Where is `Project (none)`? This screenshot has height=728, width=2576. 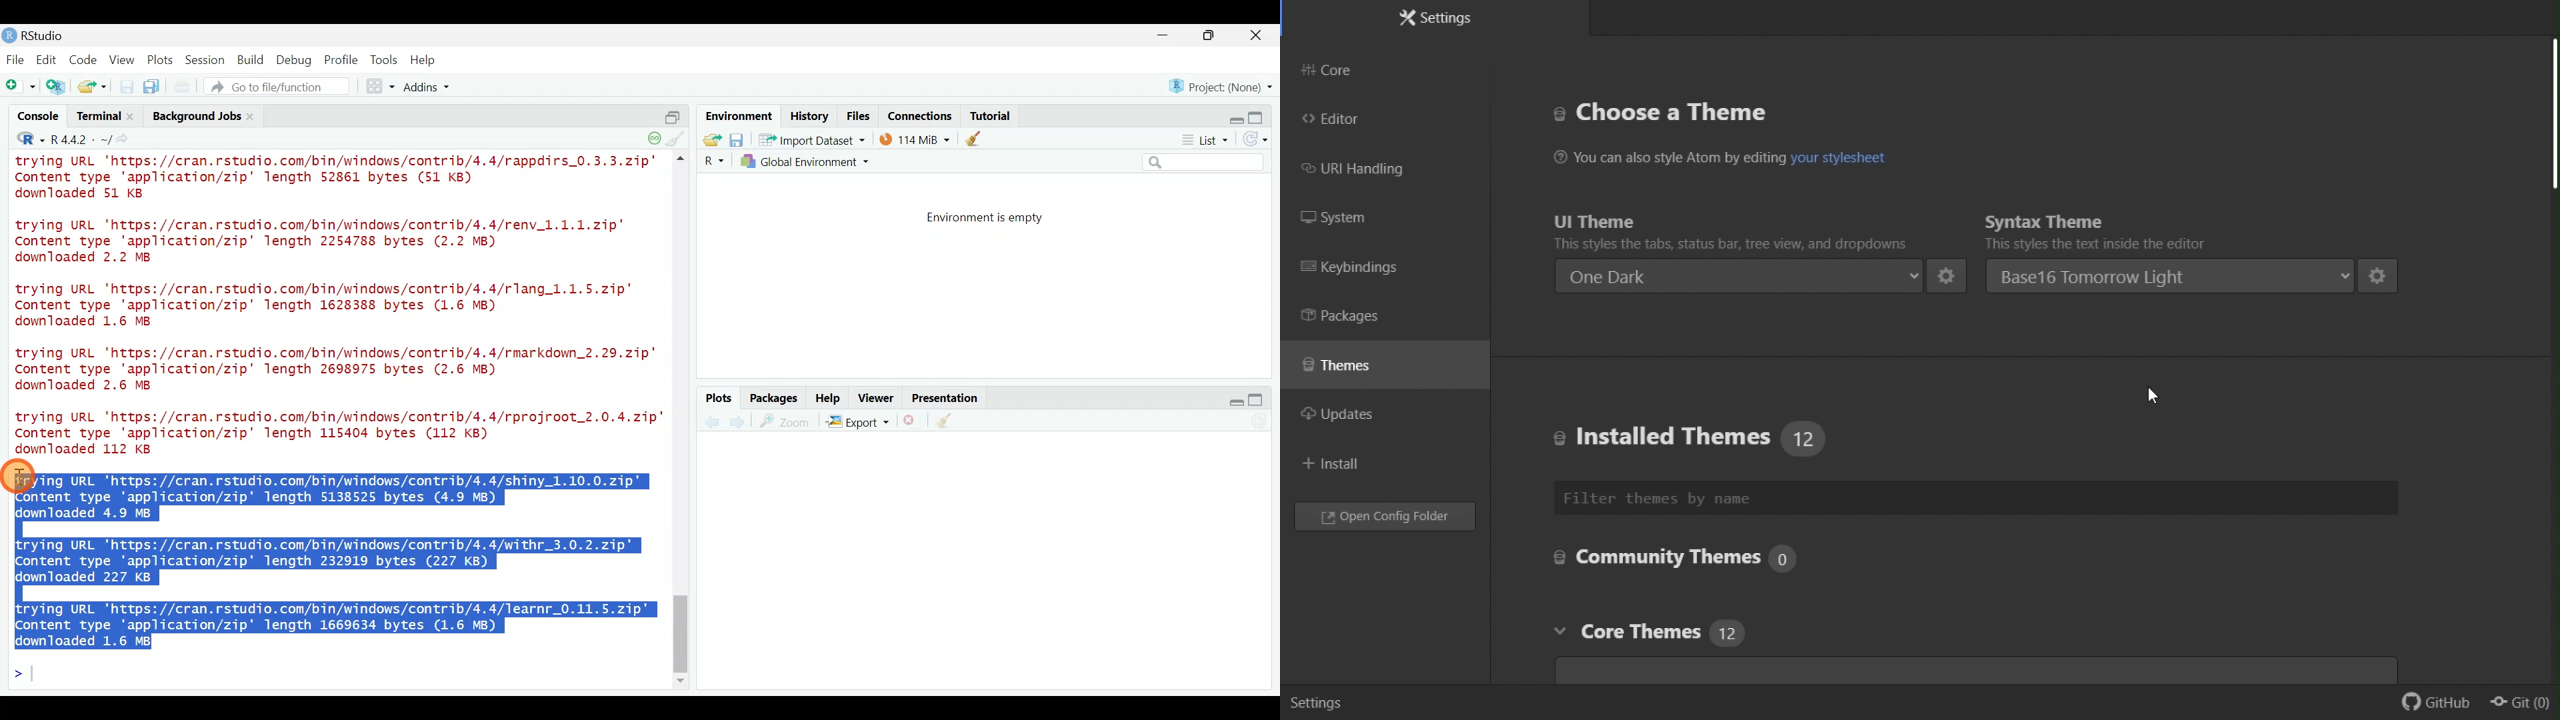 Project (none) is located at coordinates (1225, 85).